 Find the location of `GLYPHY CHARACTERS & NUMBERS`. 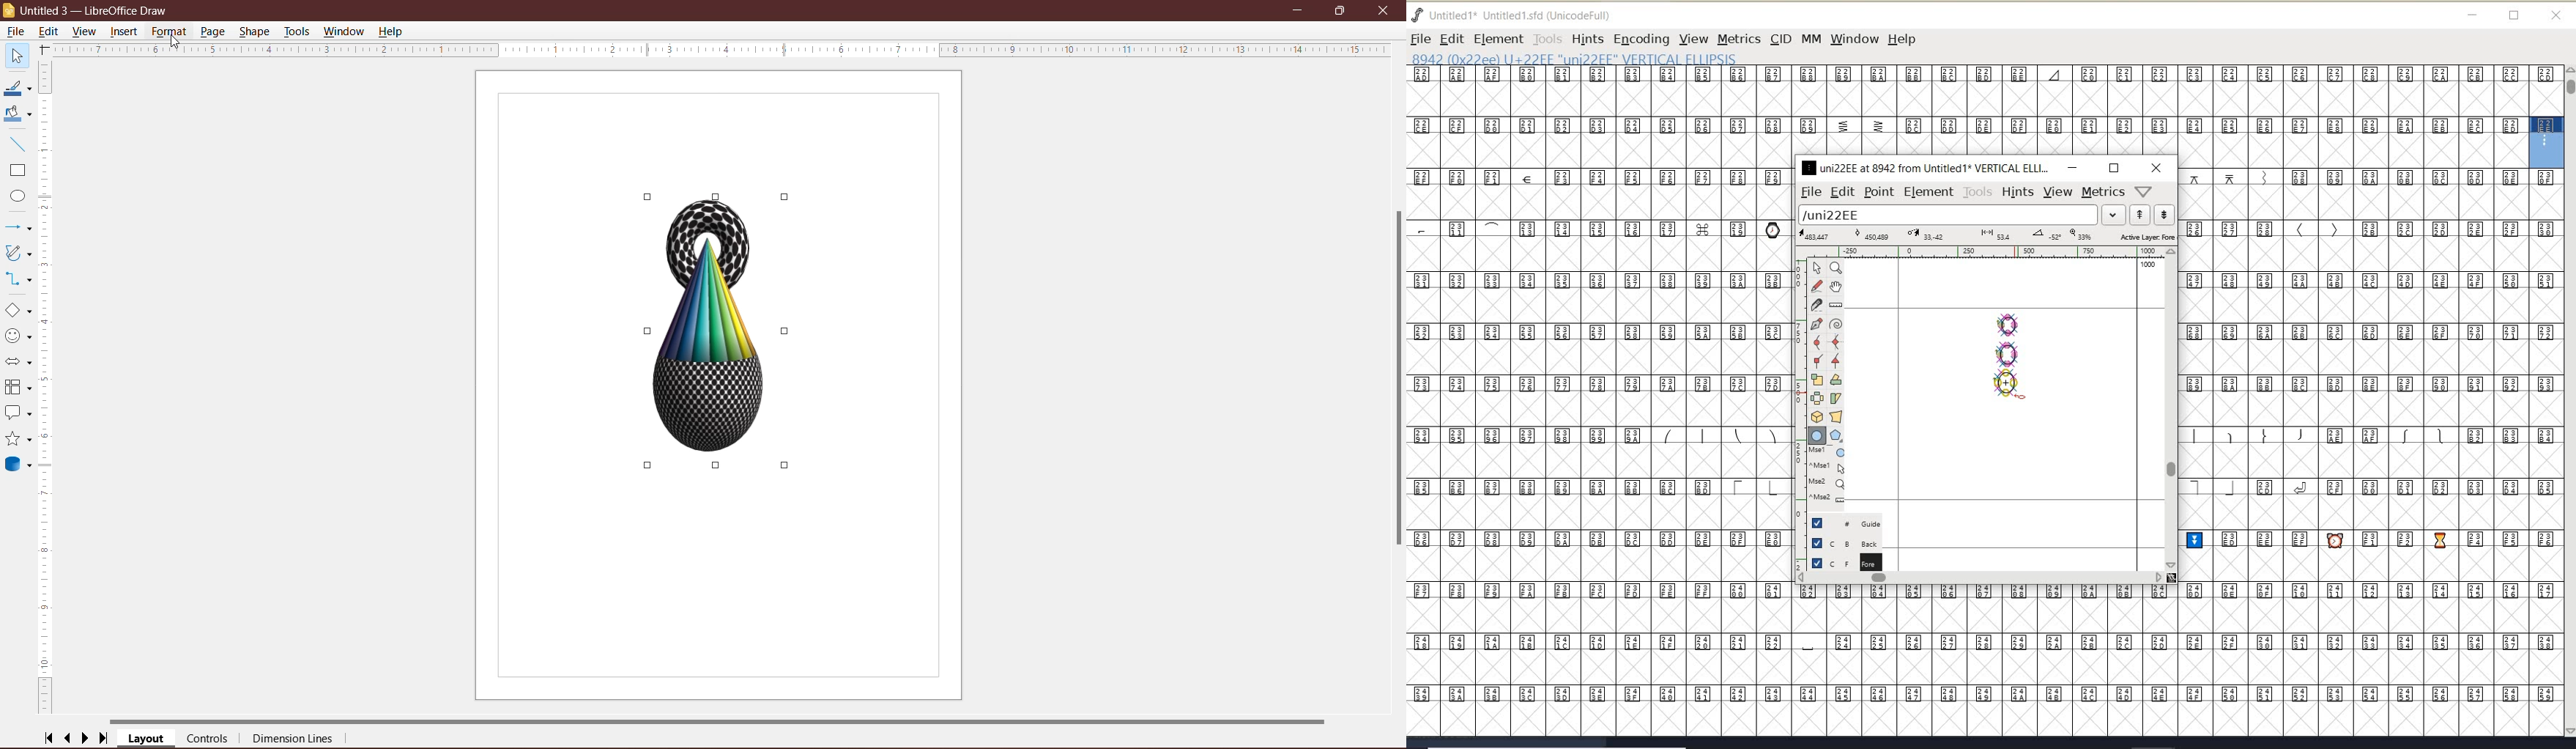

GLYPHY CHARACTERS & NUMBERS is located at coordinates (1794, 659).